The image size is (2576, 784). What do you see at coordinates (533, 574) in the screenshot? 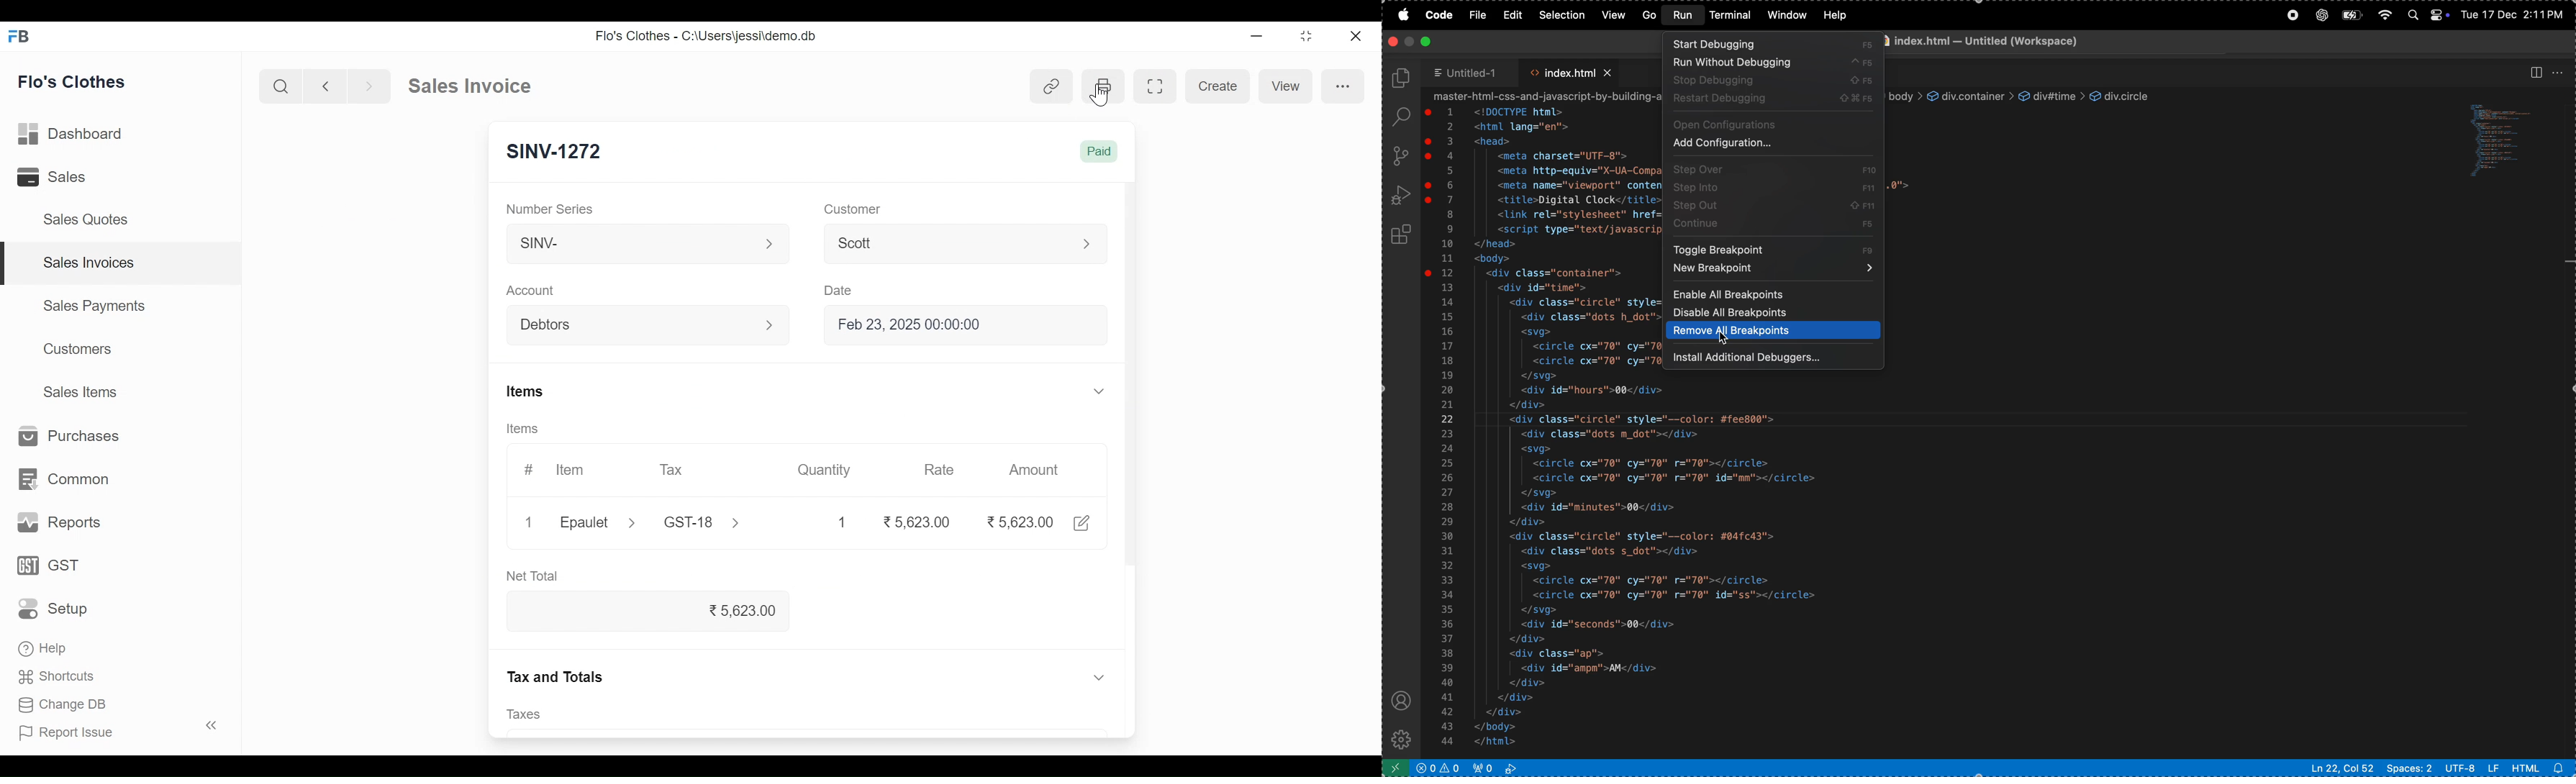
I see `Net Total` at bounding box center [533, 574].